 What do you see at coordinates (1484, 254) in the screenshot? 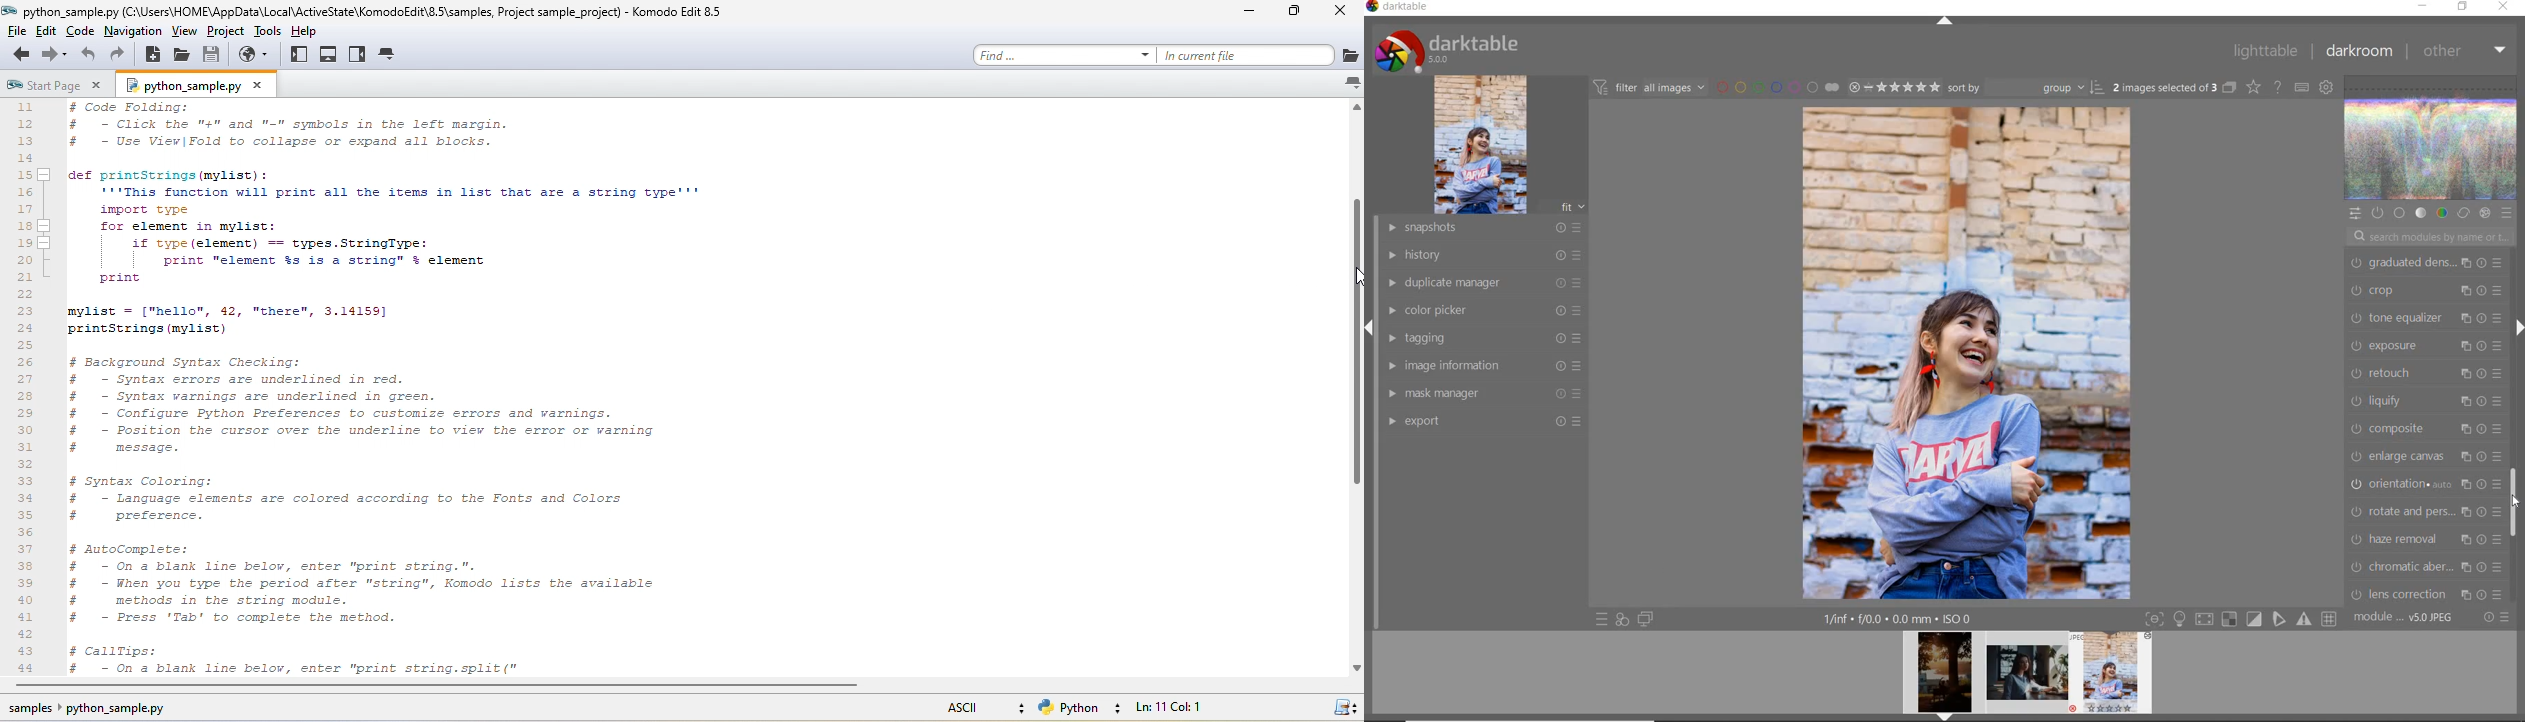
I see `history` at bounding box center [1484, 254].